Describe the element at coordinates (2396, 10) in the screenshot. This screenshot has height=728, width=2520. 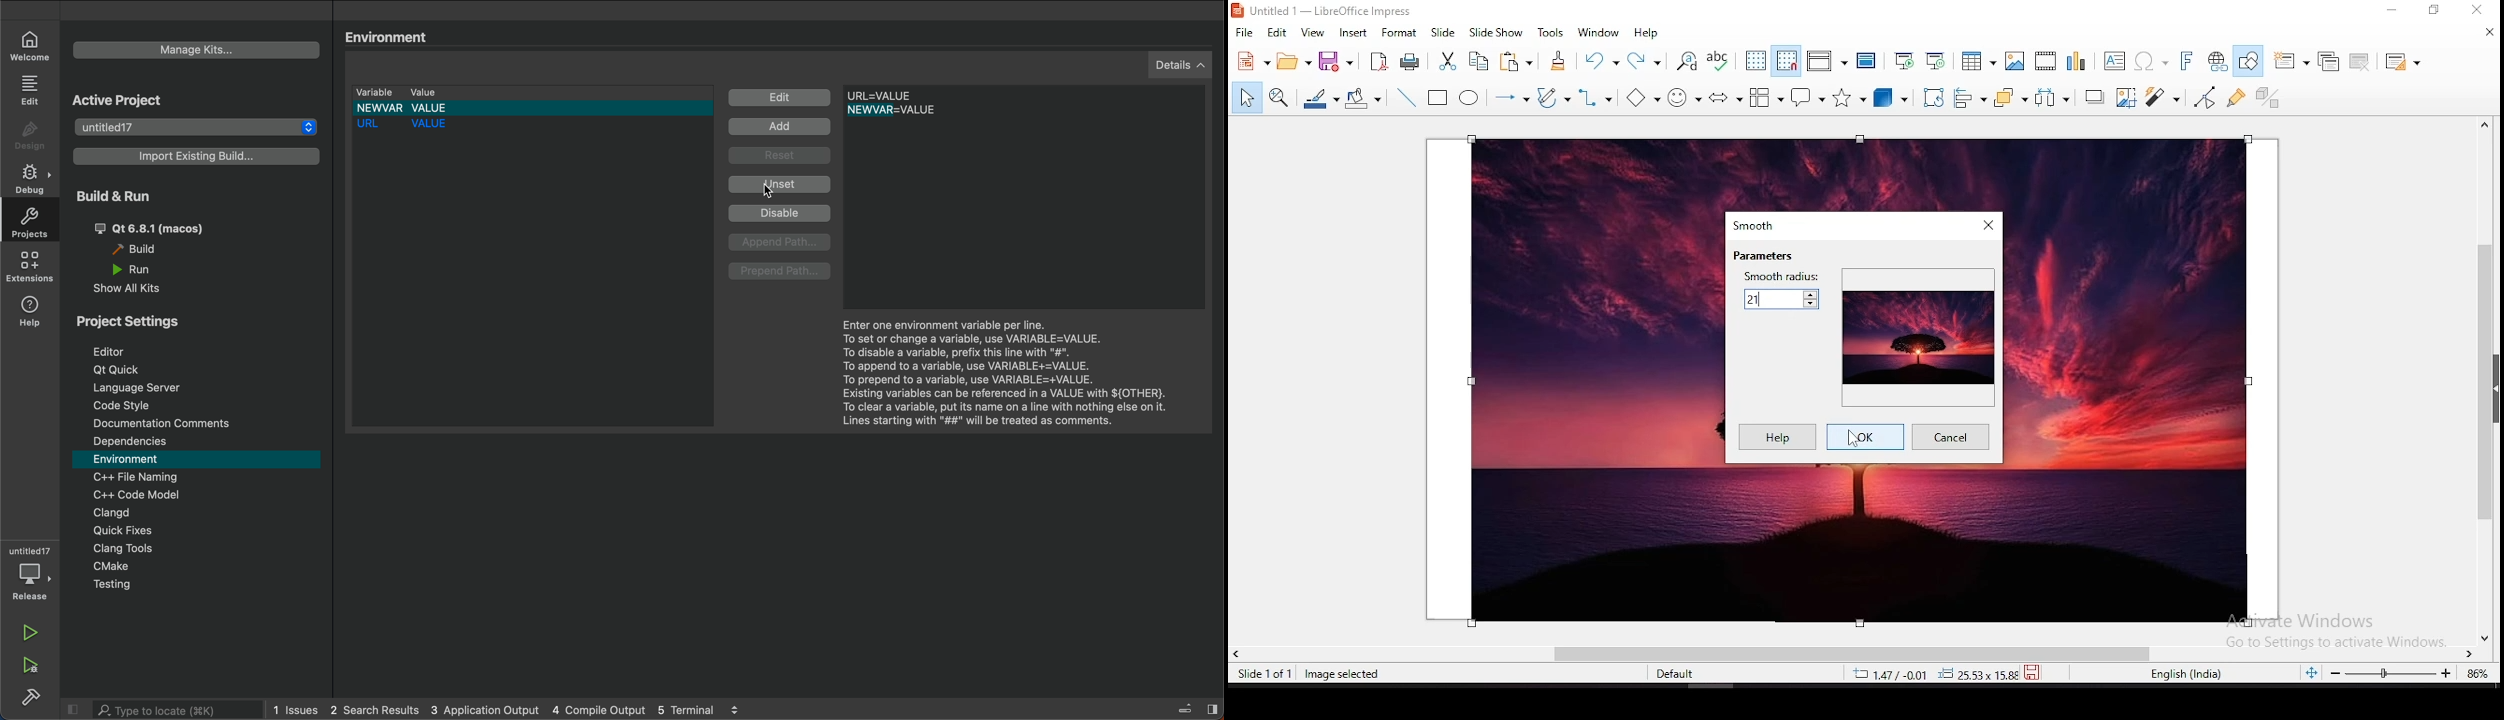
I see `minimize` at that location.